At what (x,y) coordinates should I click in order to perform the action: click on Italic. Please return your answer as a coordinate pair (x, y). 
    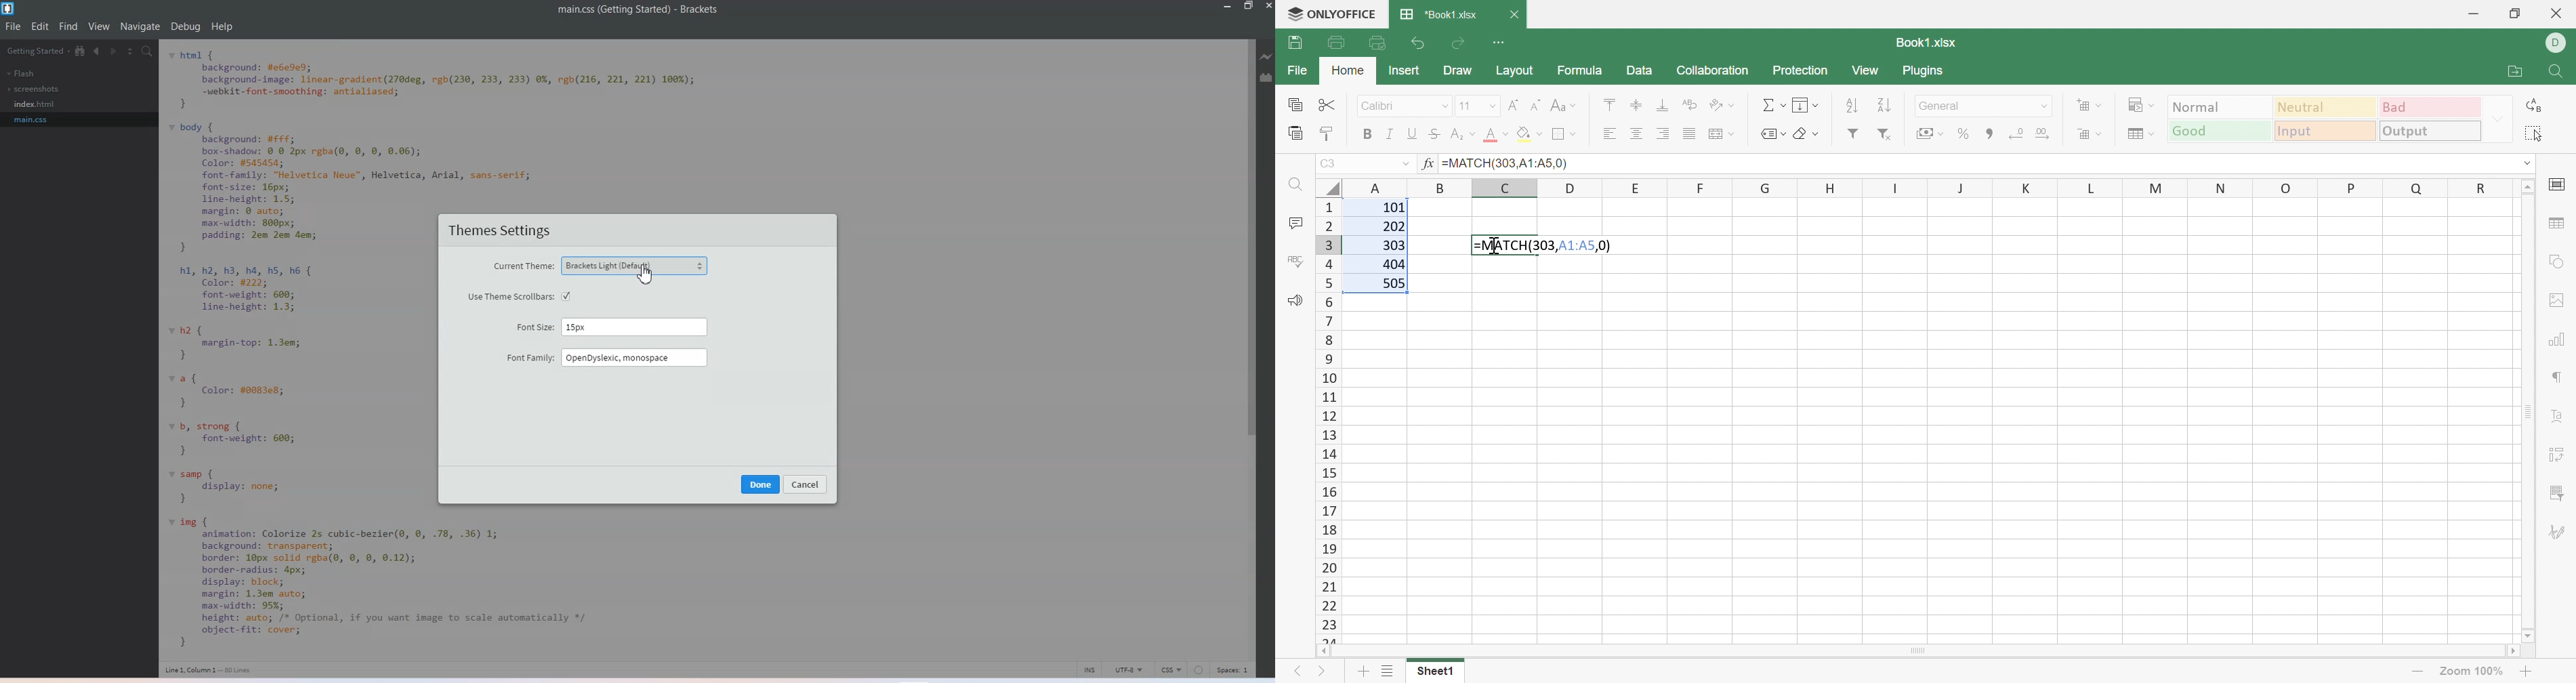
    Looking at the image, I should click on (1390, 134).